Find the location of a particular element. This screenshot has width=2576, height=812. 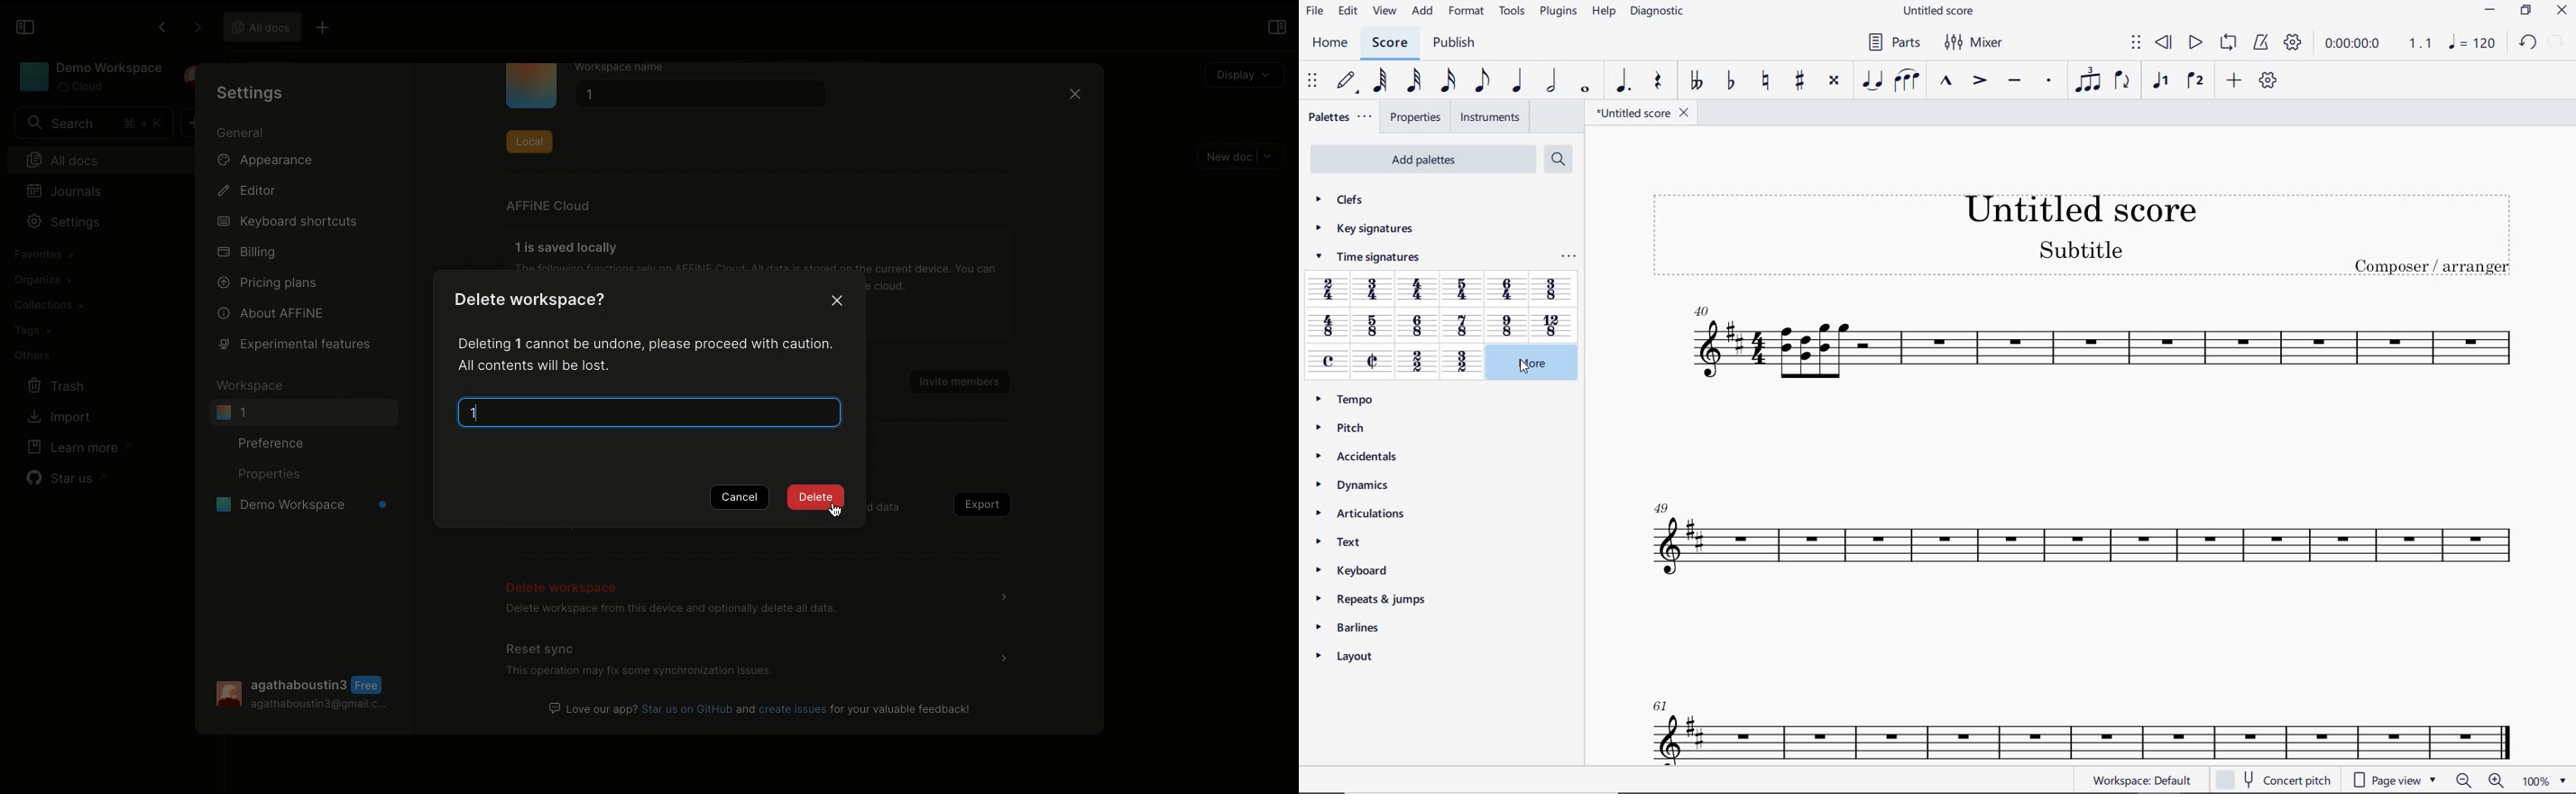

ACCIDENTALS is located at coordinates (1360, 454).